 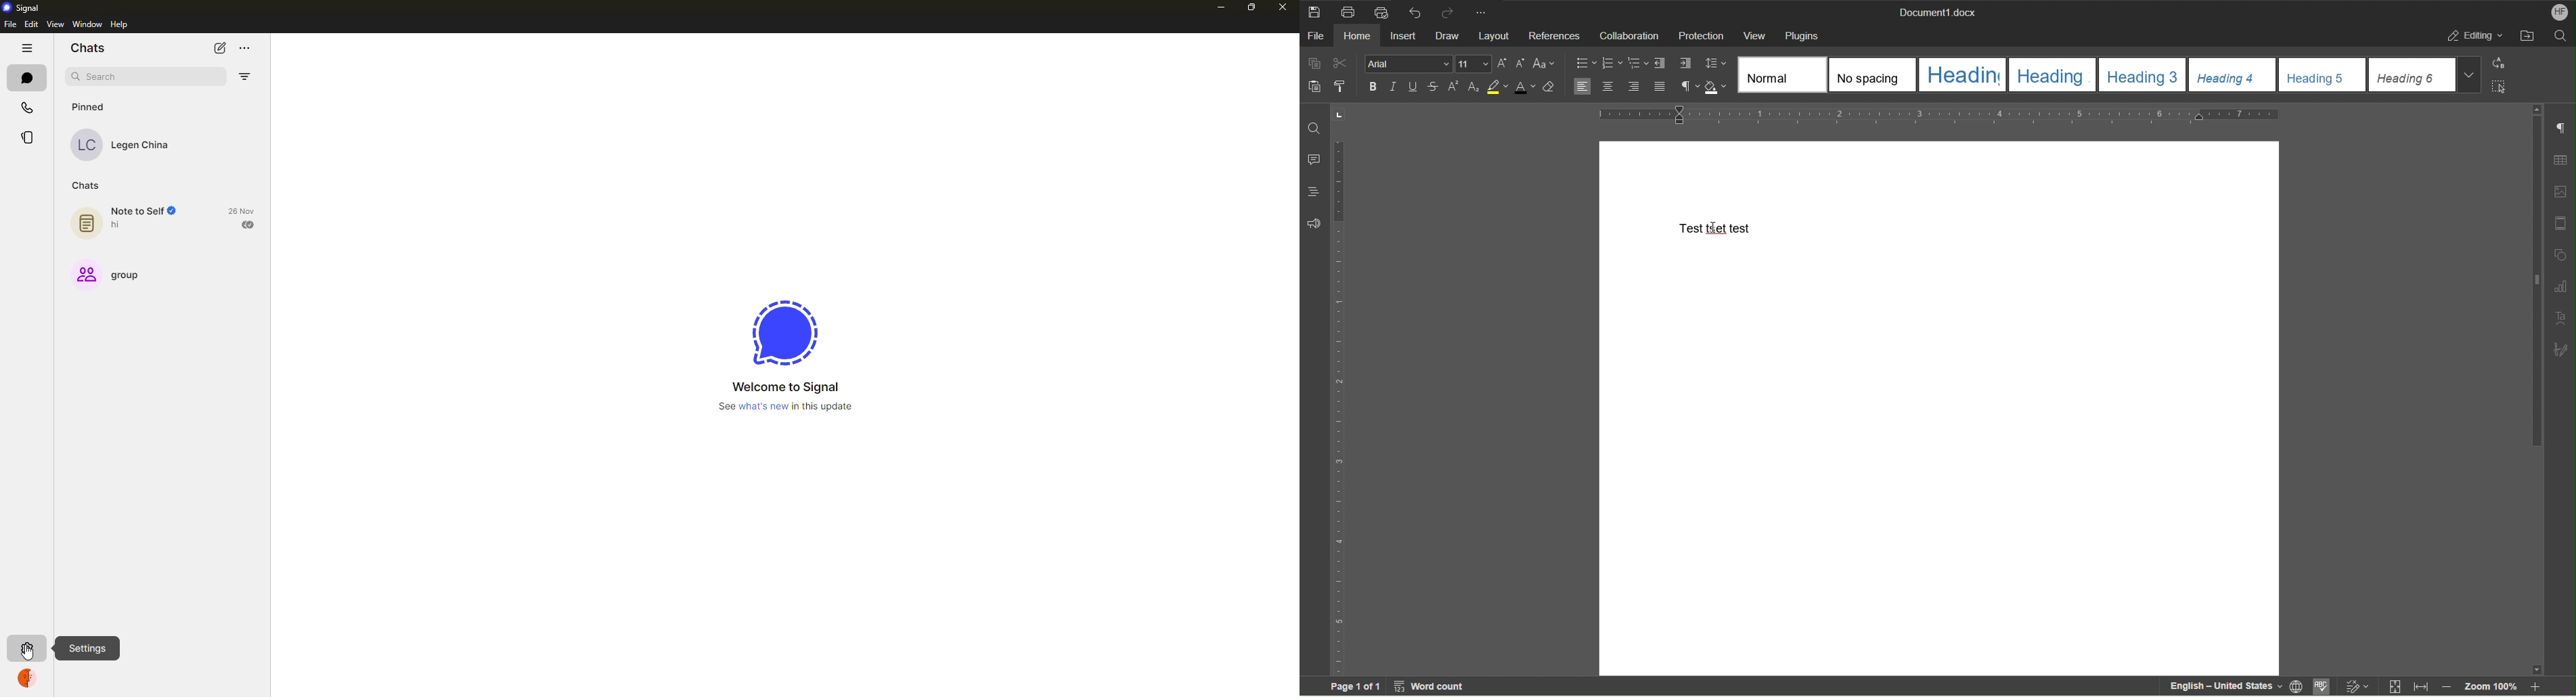 I want to click on Comments, so click(x=1313, y=159).